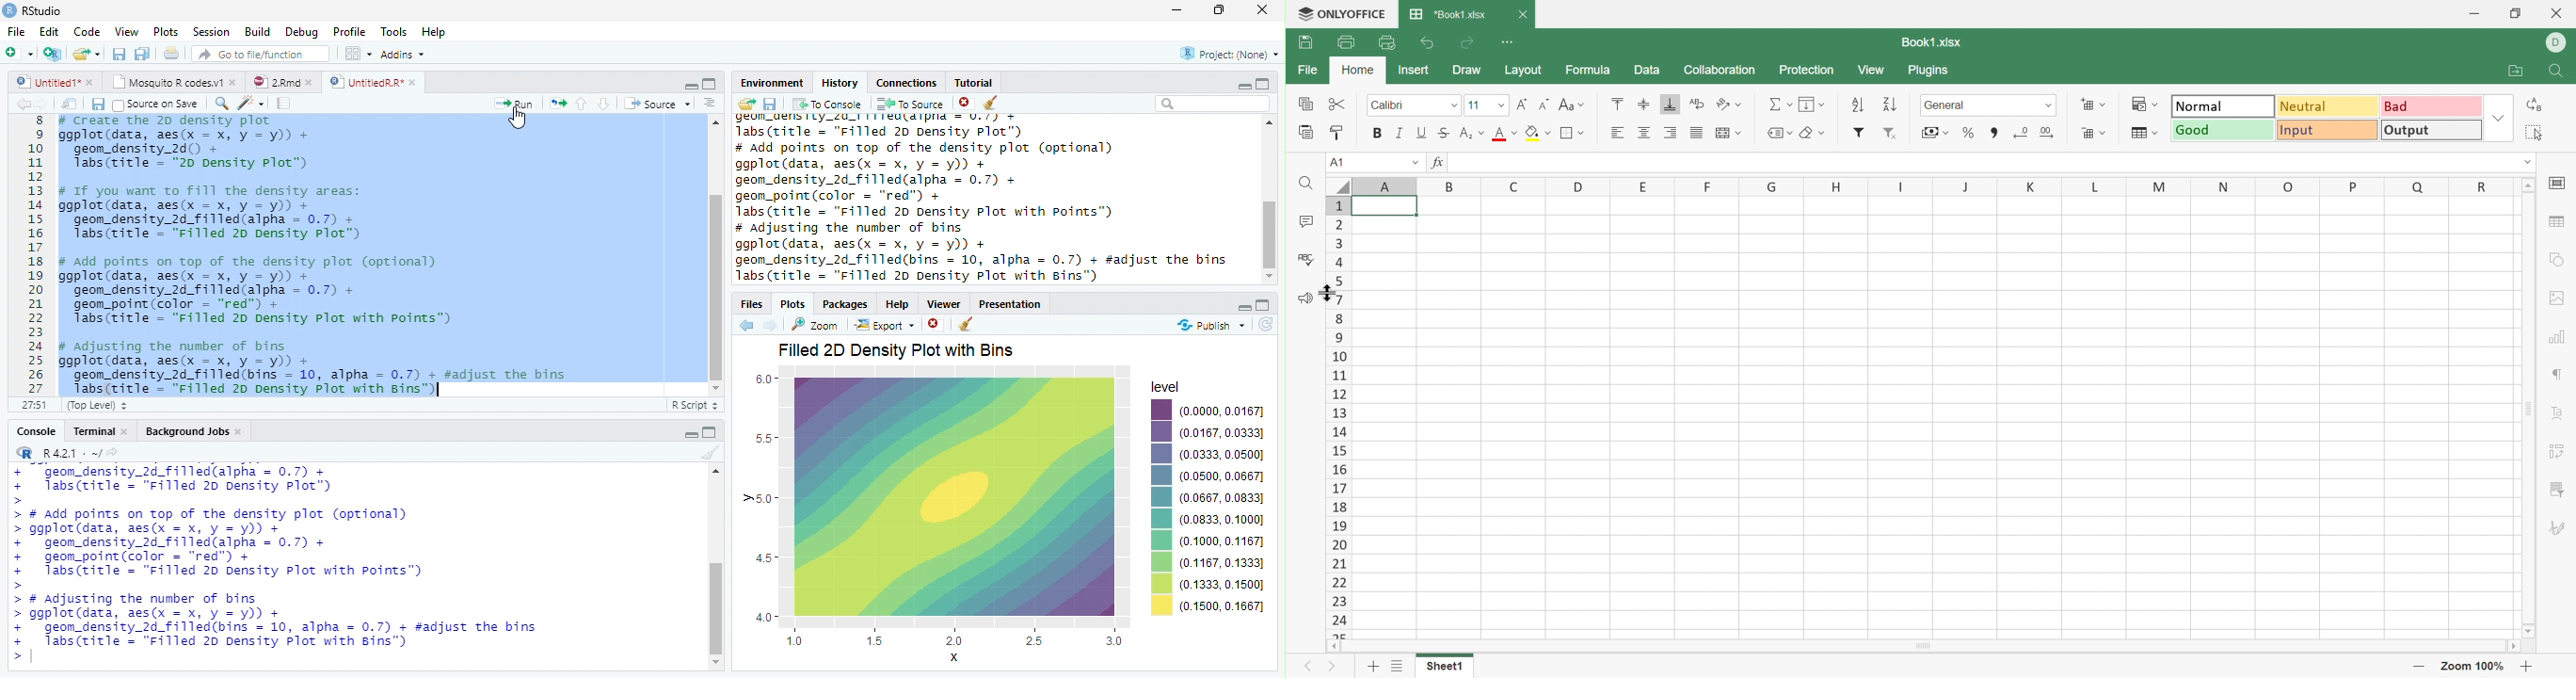 The image size is (2576, 700). What do you see at coordinates (312, 82) in the screenshot?
I see `close` at bounding box center [312, 82].